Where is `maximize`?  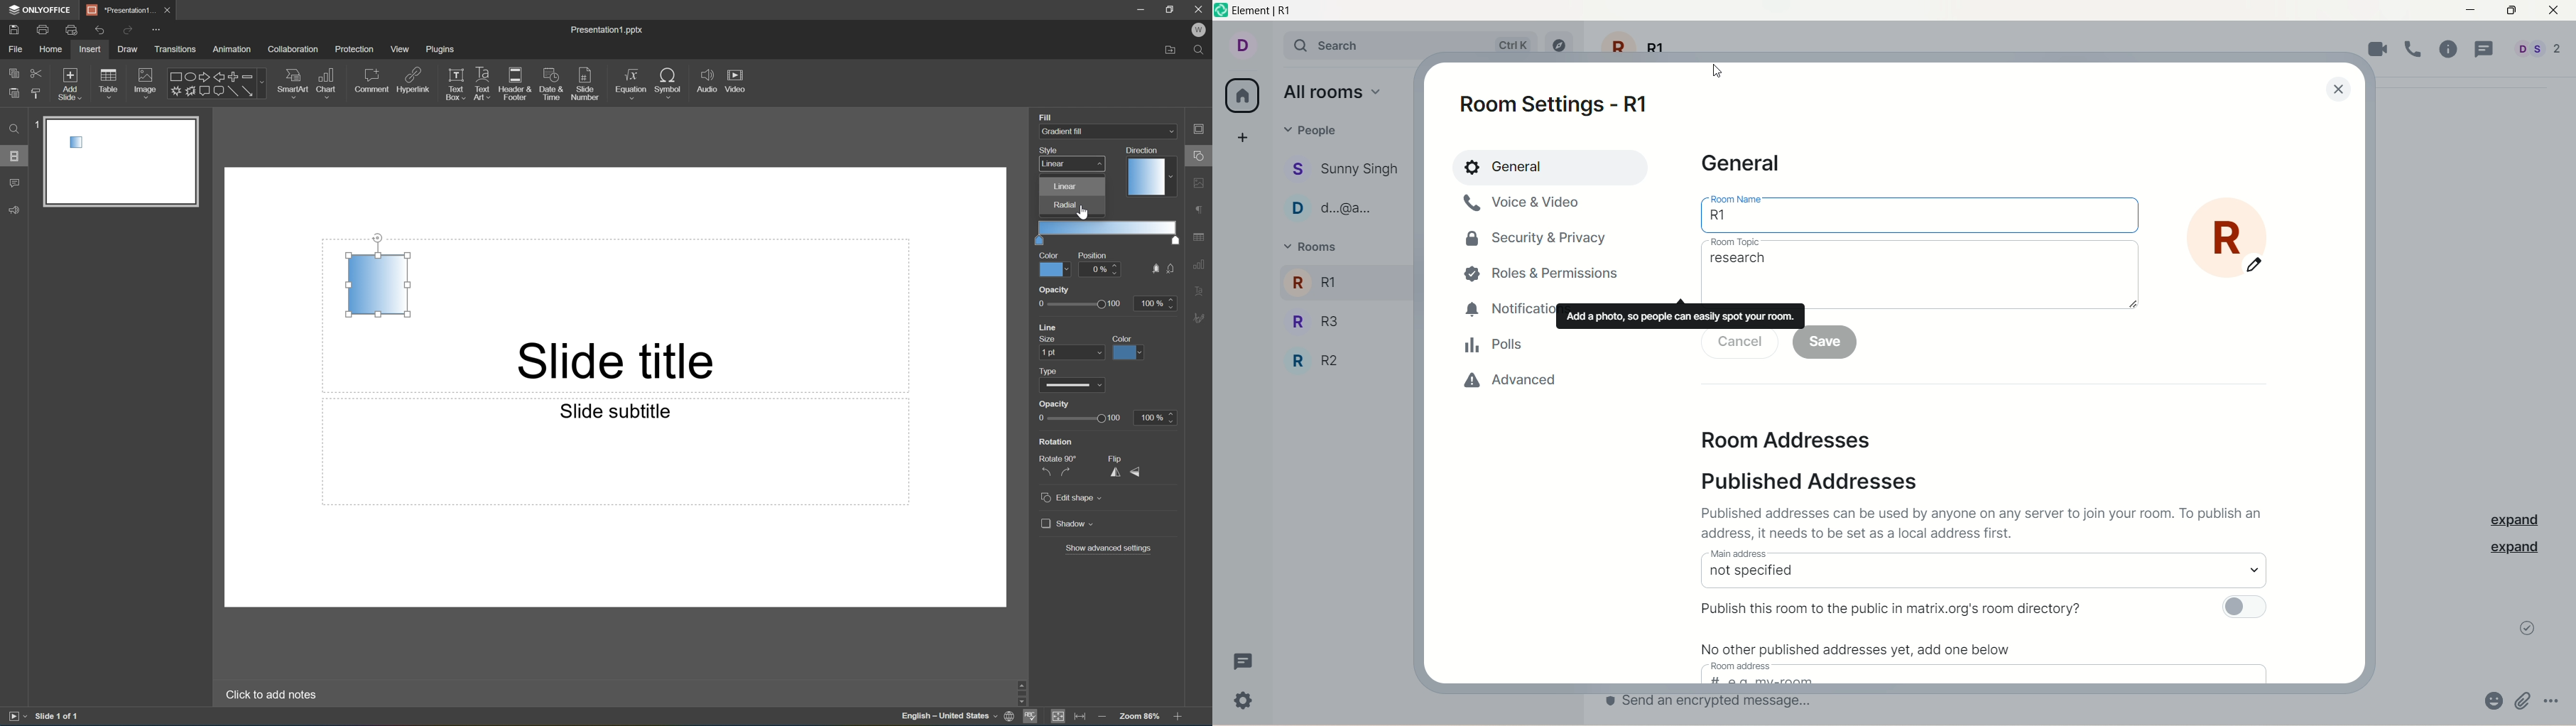
maximize is located at coordinates (2511, 13).